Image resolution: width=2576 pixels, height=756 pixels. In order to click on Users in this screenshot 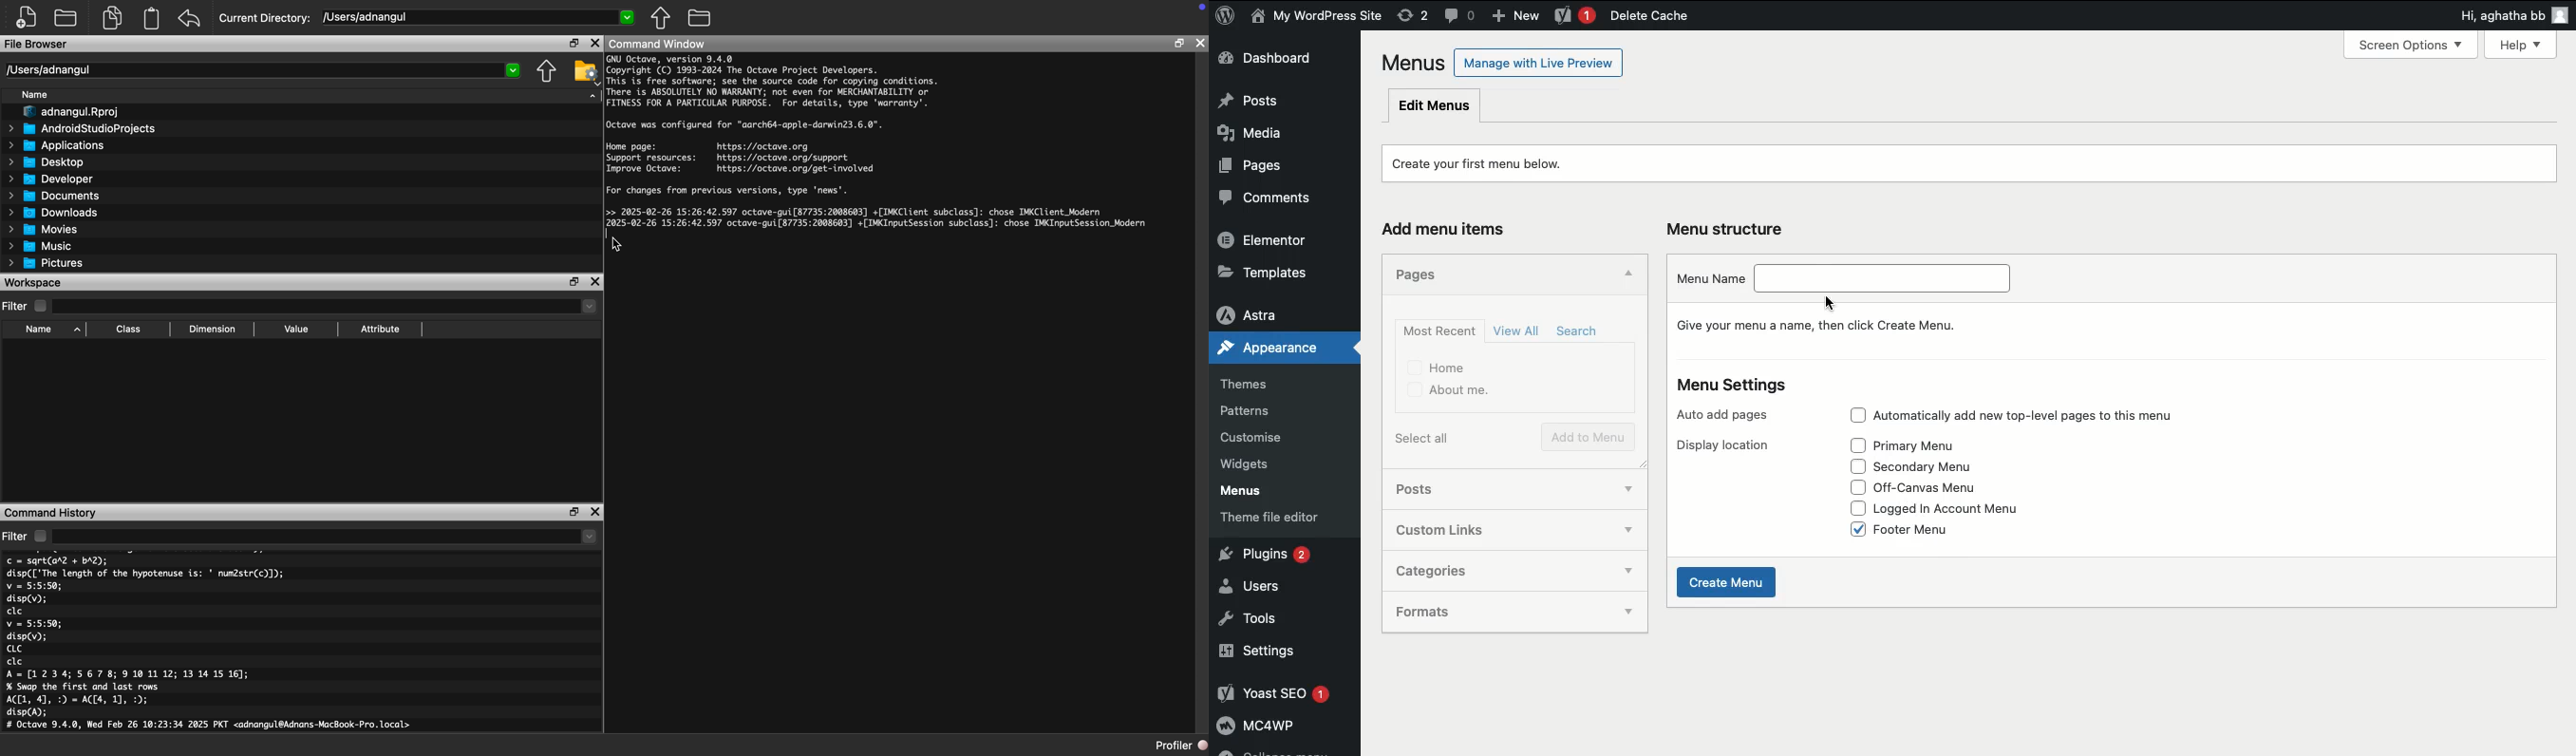, I will do `click(1263, 588)`.